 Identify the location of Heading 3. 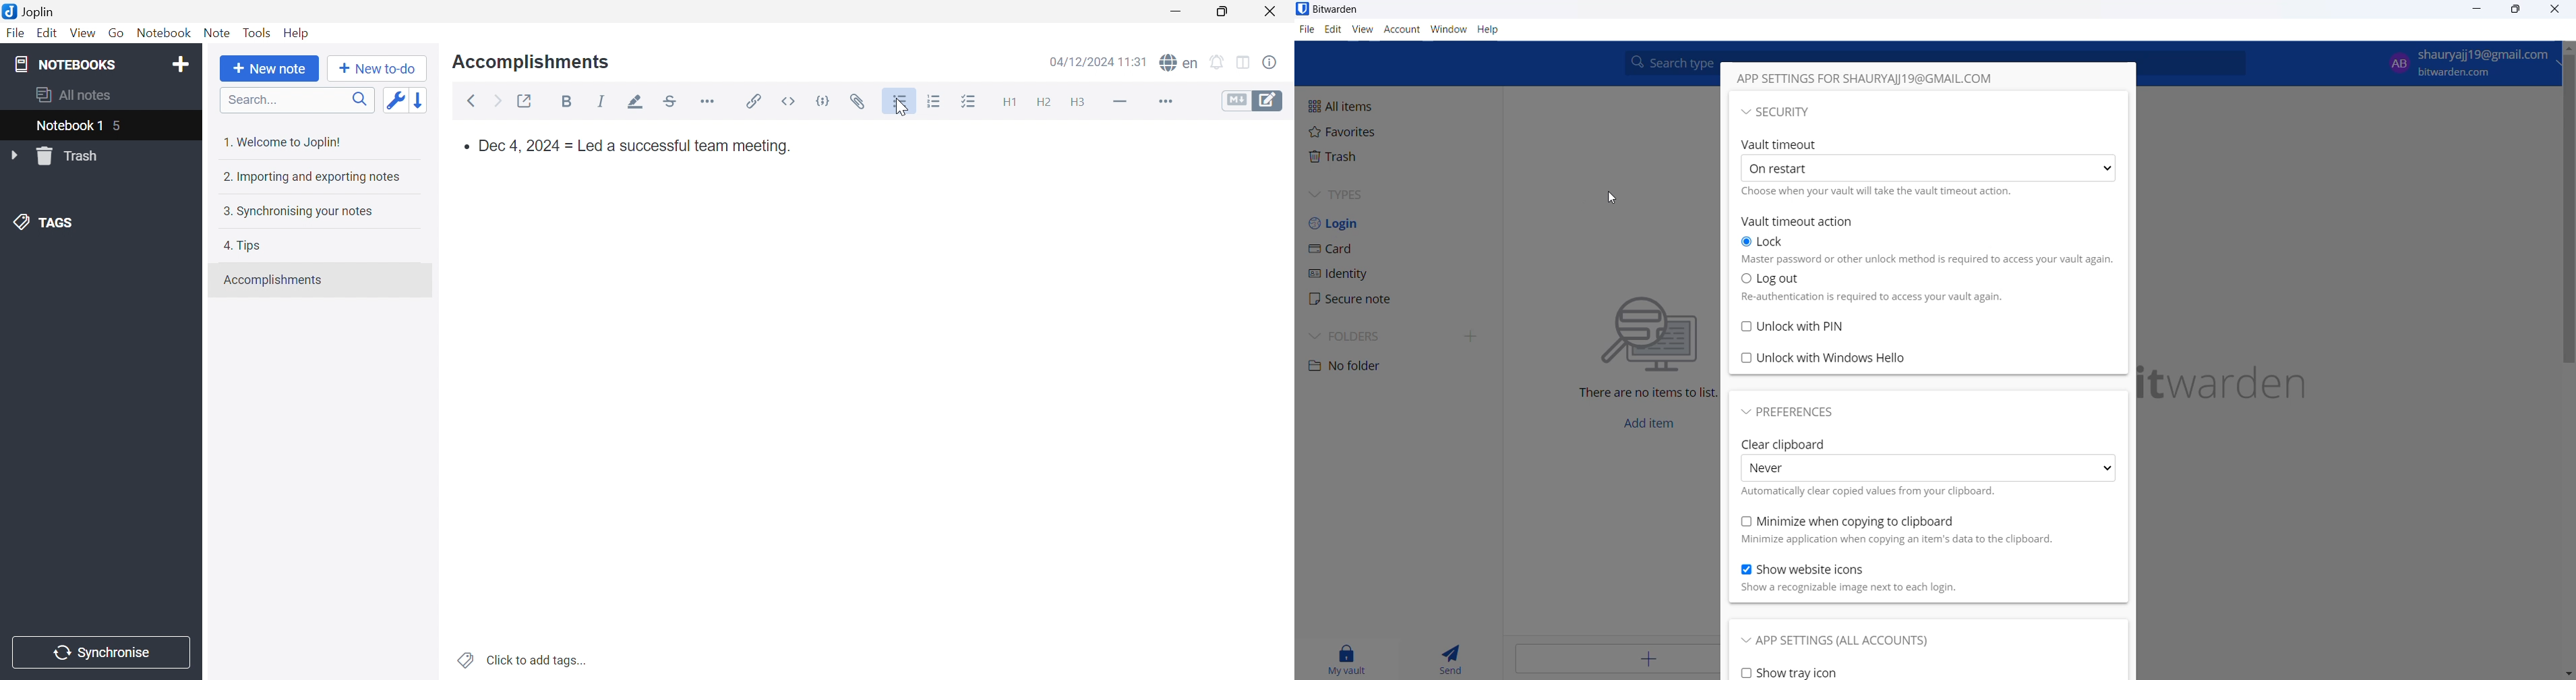
(1081, 101).